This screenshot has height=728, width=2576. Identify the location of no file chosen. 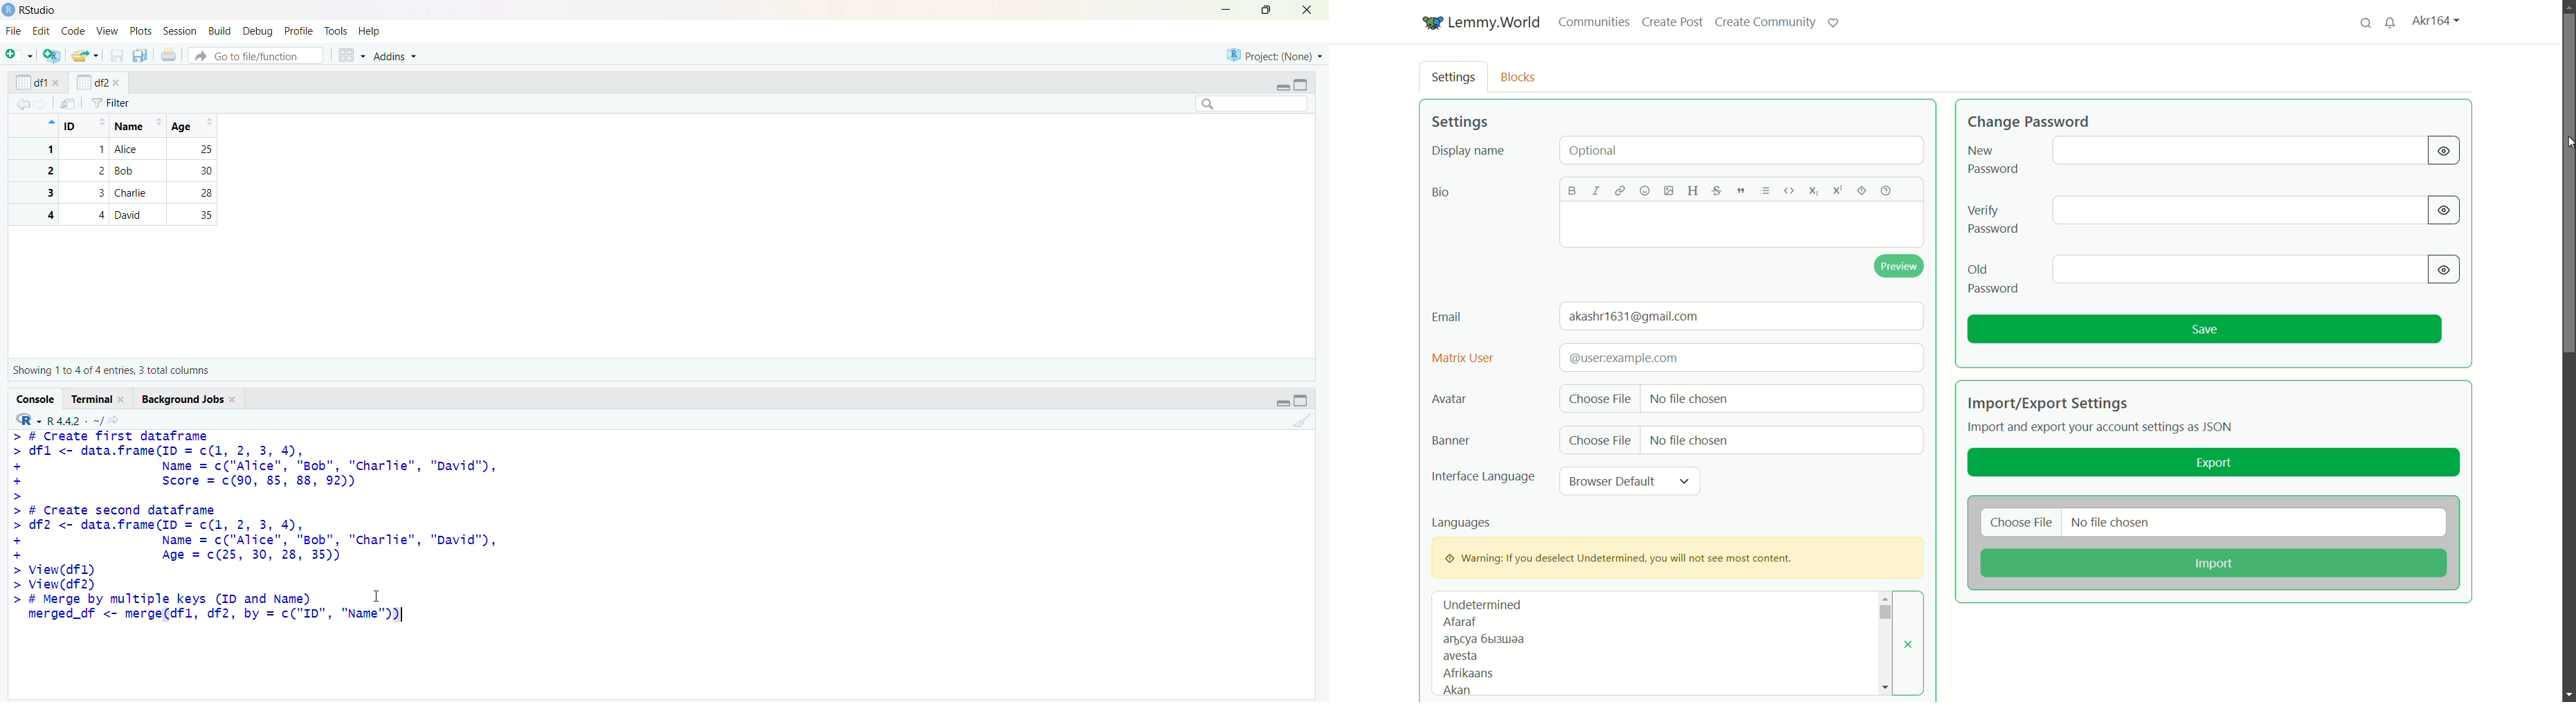
(1689, 400).